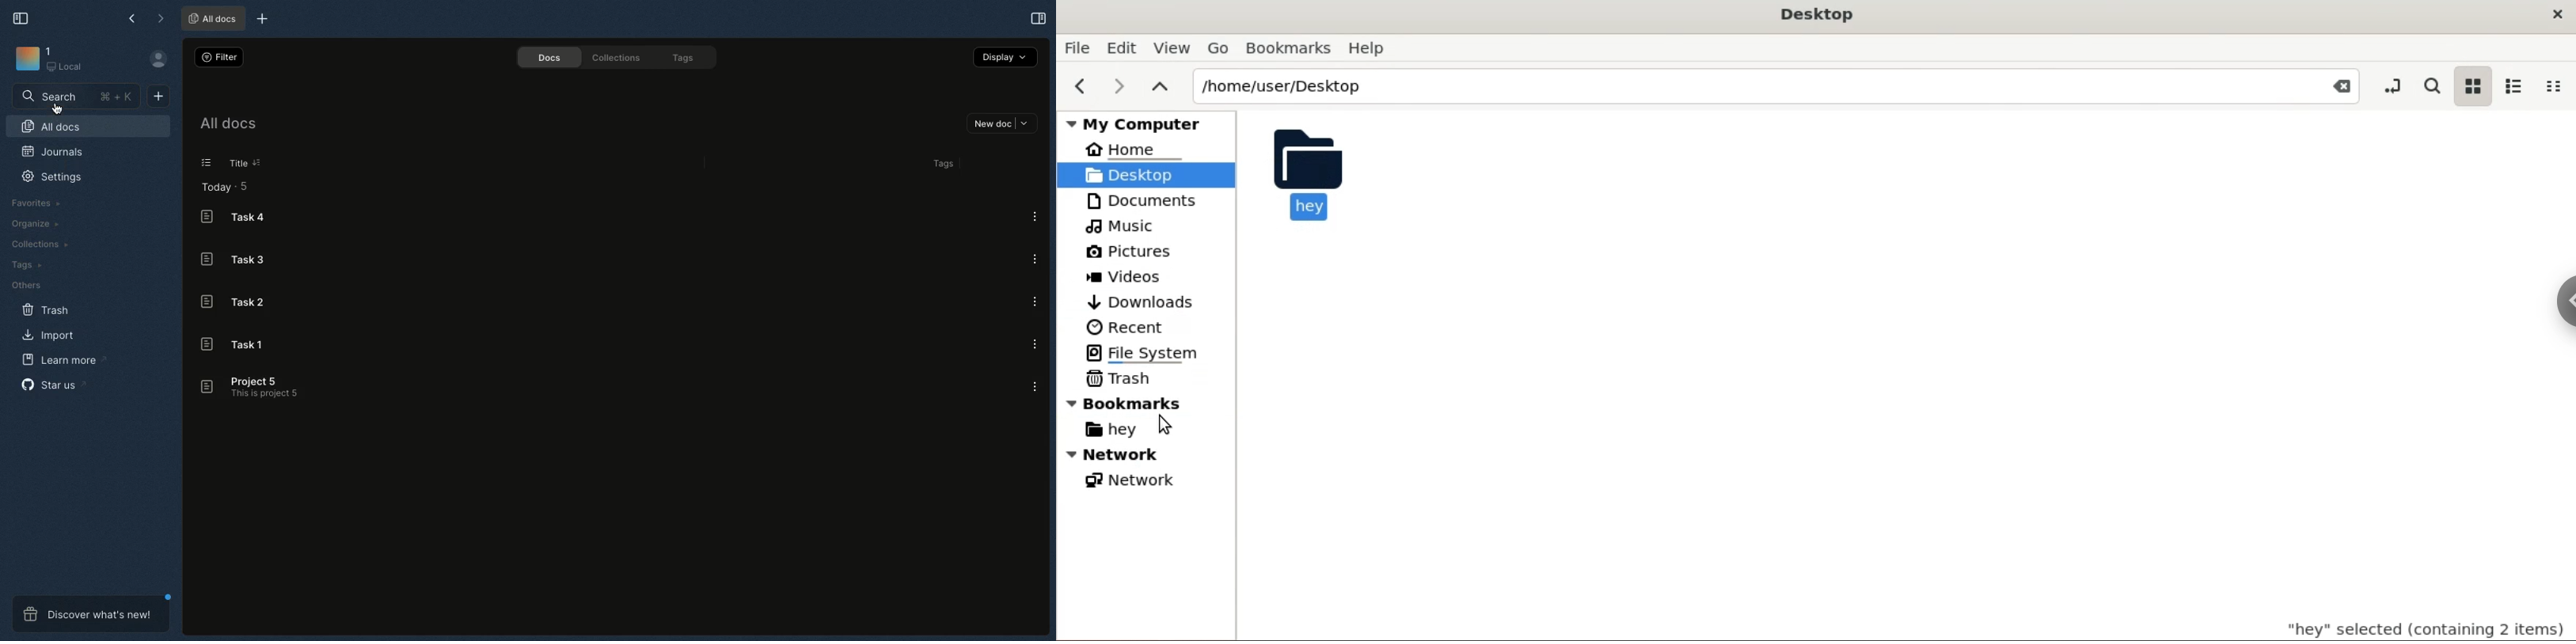 Image resolution: width=2576 pixels, height=644 pixels. What do you see at coordinates (1123, 430) in the screenshot?
I see `hey` at bounding box center [1123, 430].